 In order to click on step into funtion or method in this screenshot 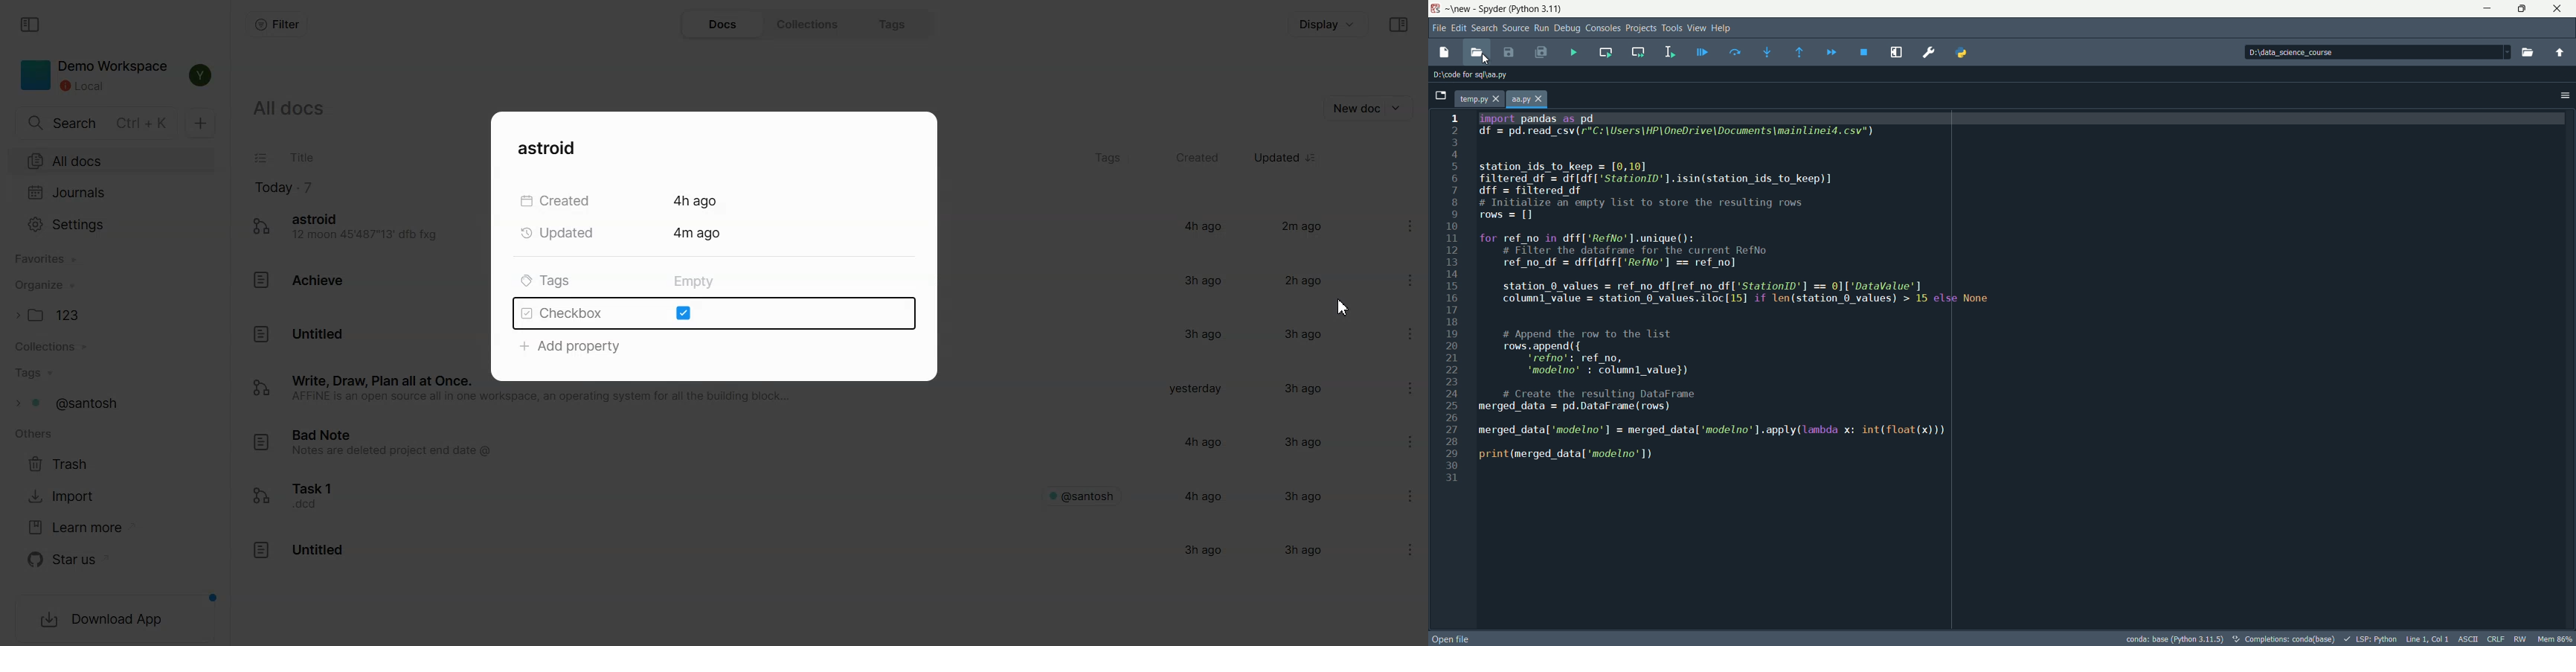, I will do `click(1767, 52)`.